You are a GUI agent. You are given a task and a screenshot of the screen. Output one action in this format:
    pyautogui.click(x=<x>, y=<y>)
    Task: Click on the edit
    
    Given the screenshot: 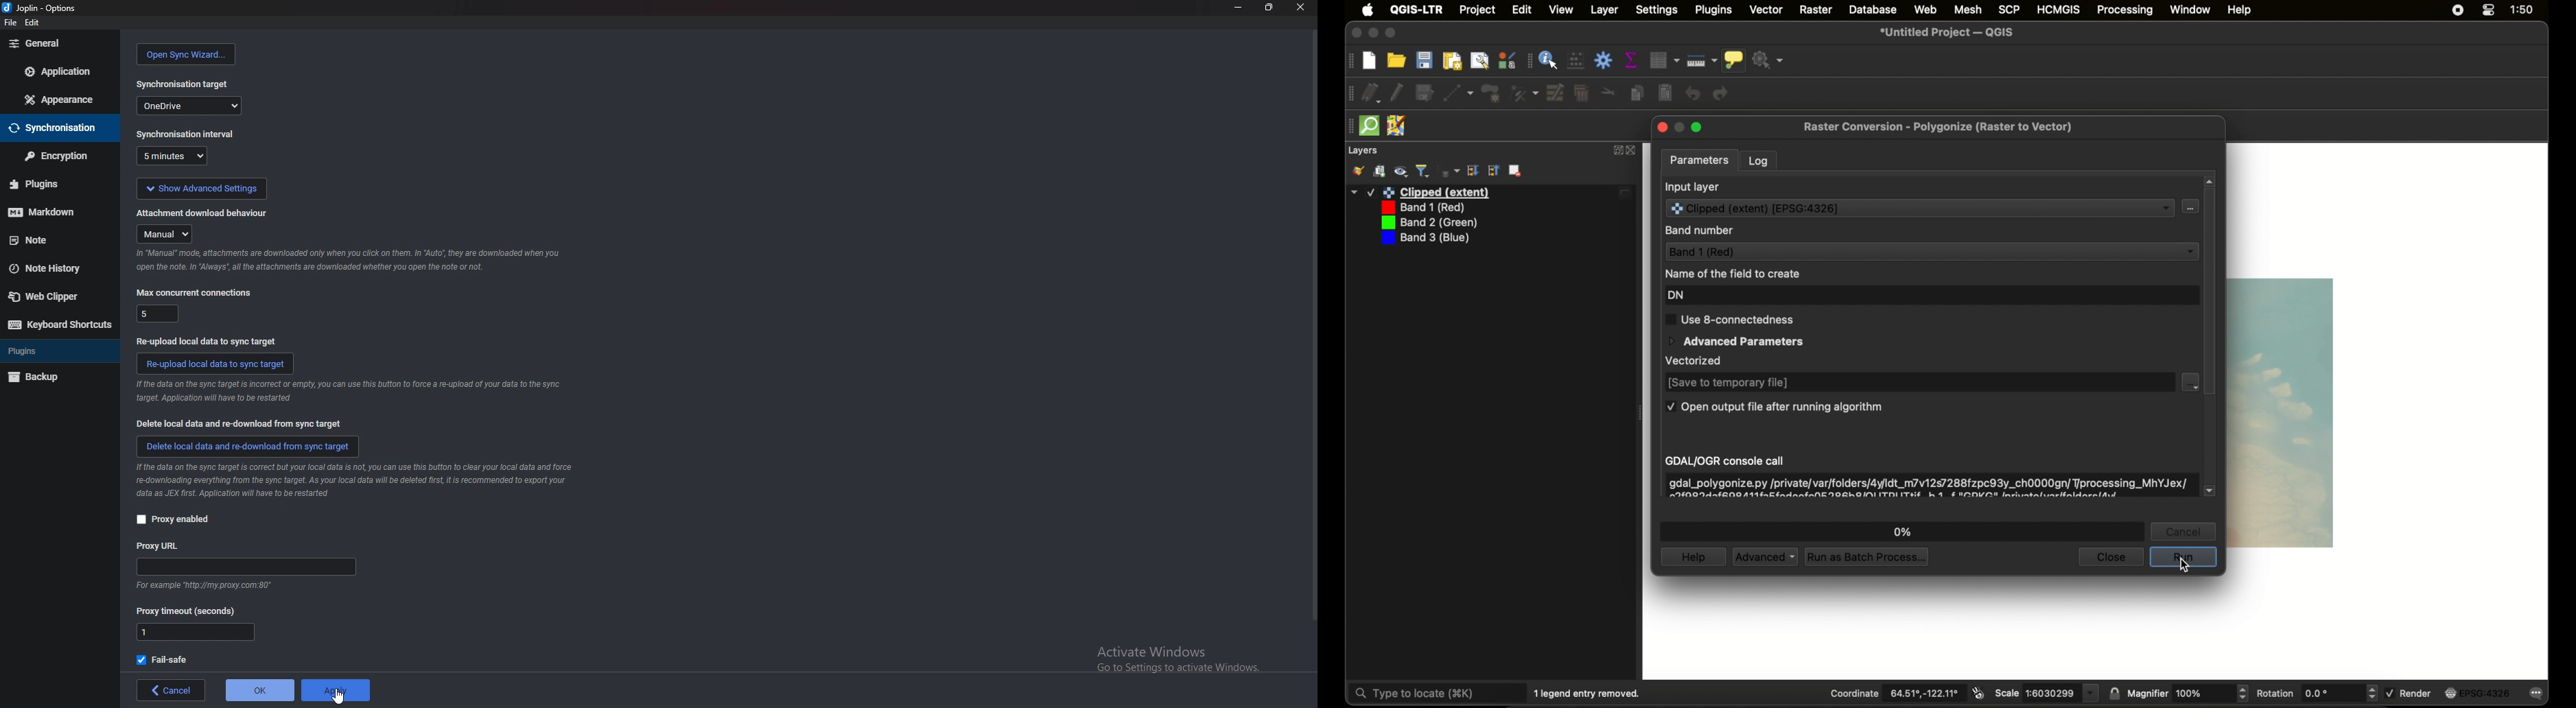 What is the action you would take?
    pyautogui.click(x=32, y=23)
    